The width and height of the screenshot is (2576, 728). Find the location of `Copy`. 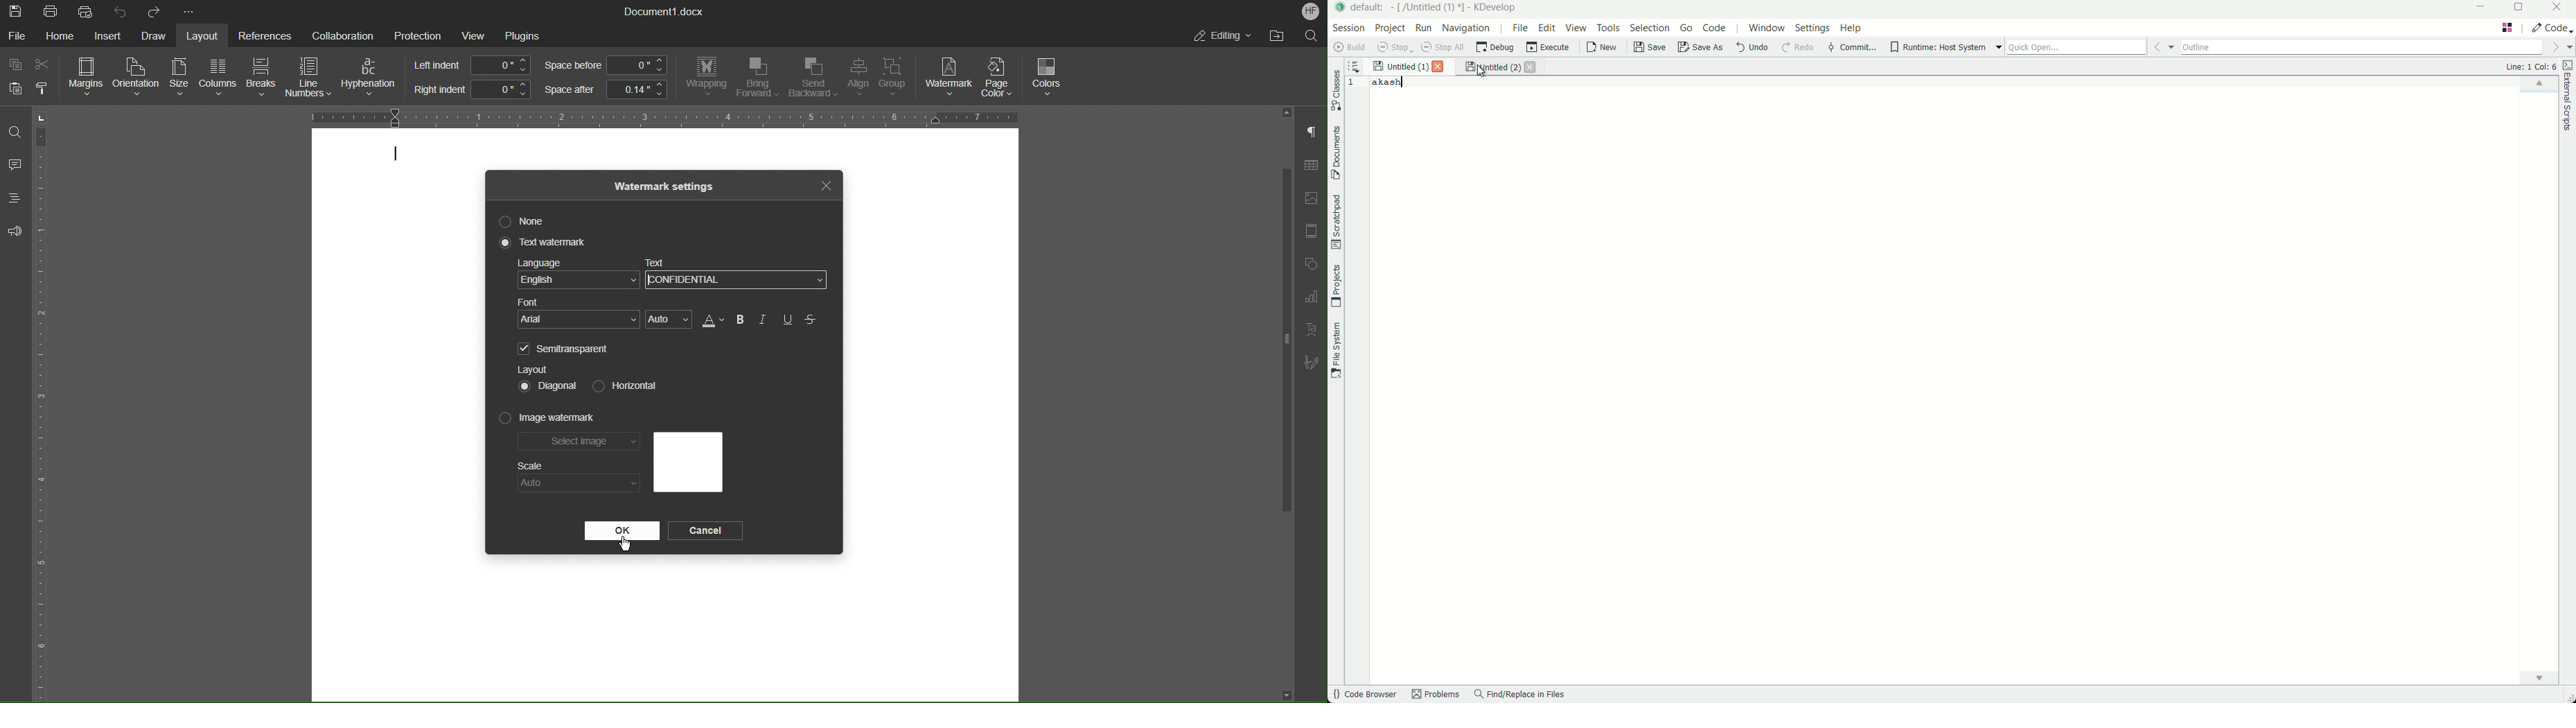

Copy is located at coordinates (17, 65).